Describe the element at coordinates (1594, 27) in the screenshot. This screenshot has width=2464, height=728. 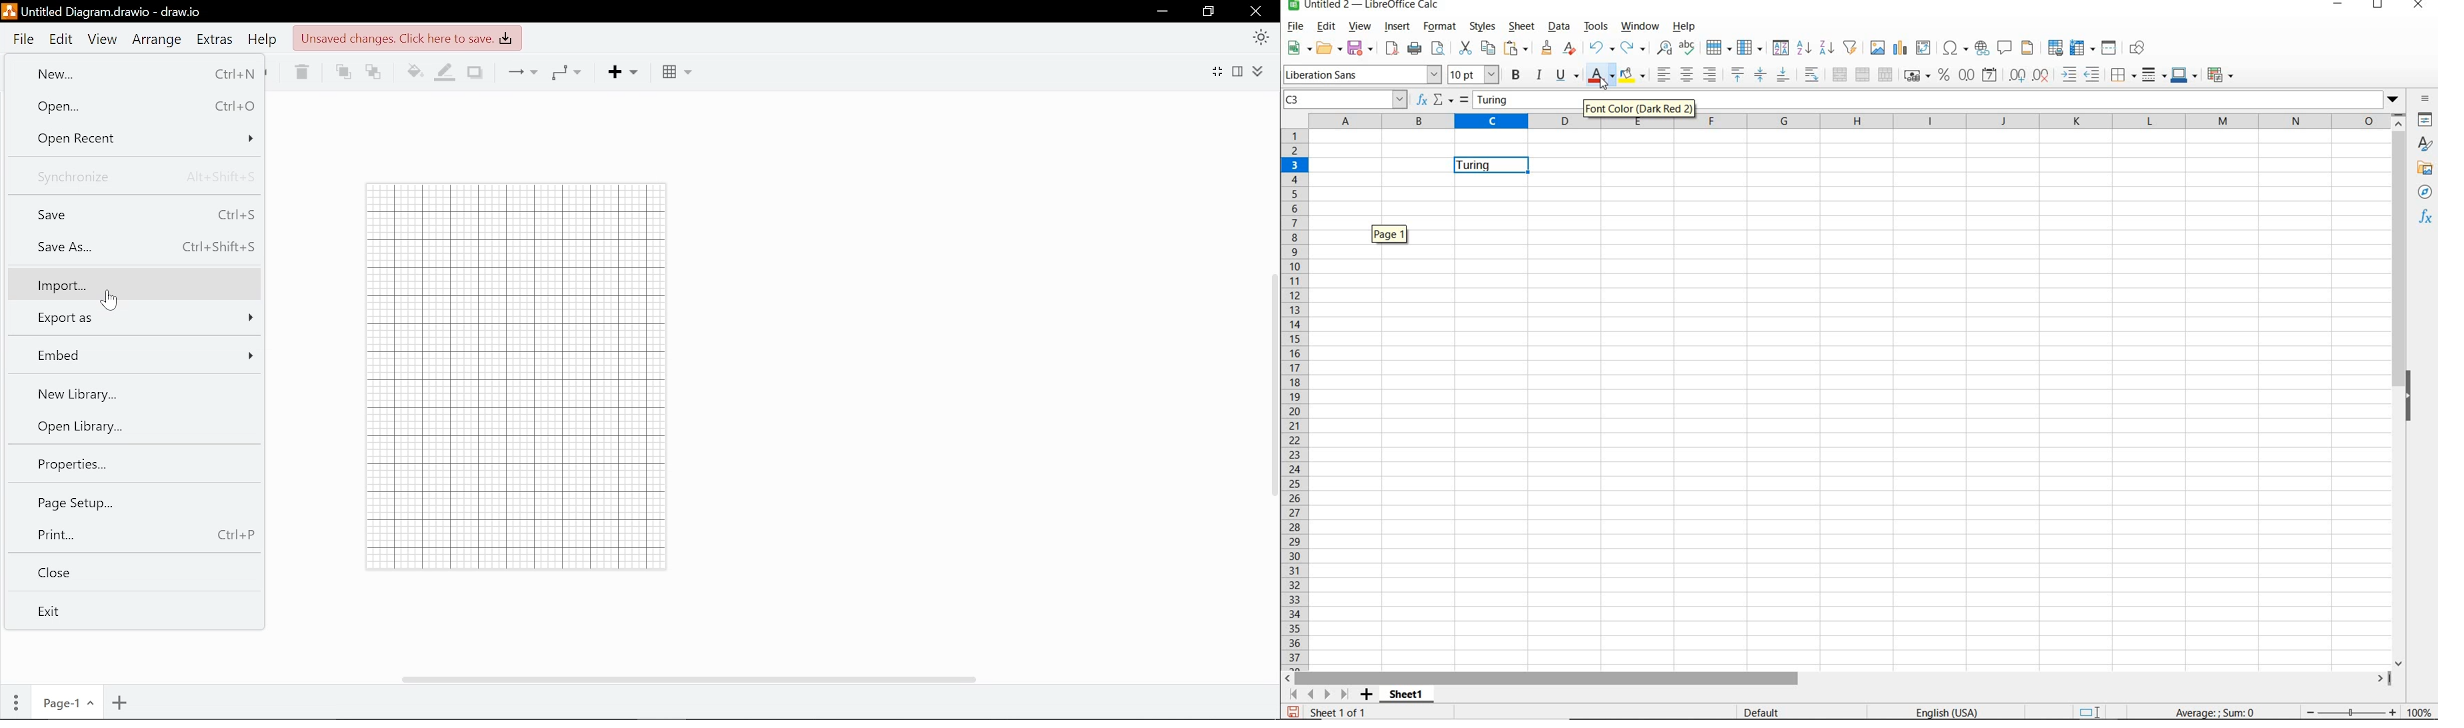
I see `TOOLS` at that location.